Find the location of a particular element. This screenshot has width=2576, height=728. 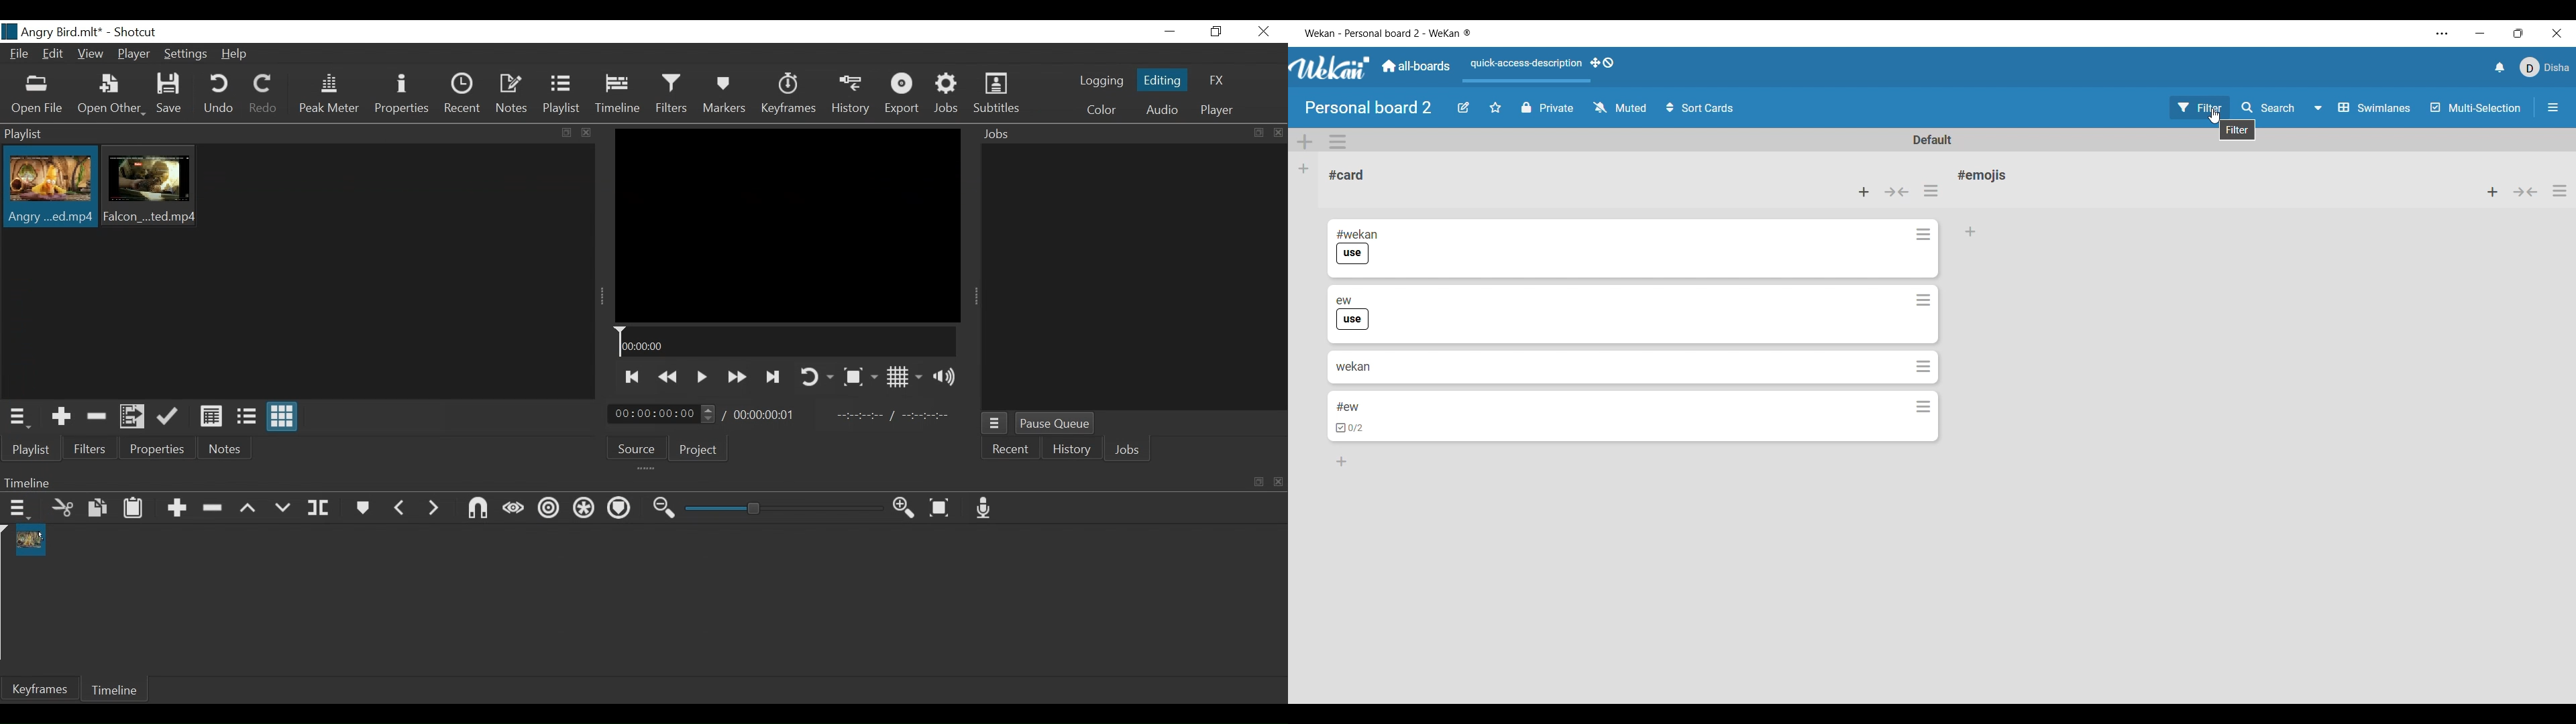

Scrub while dragging is located at coordinates (513, 509).